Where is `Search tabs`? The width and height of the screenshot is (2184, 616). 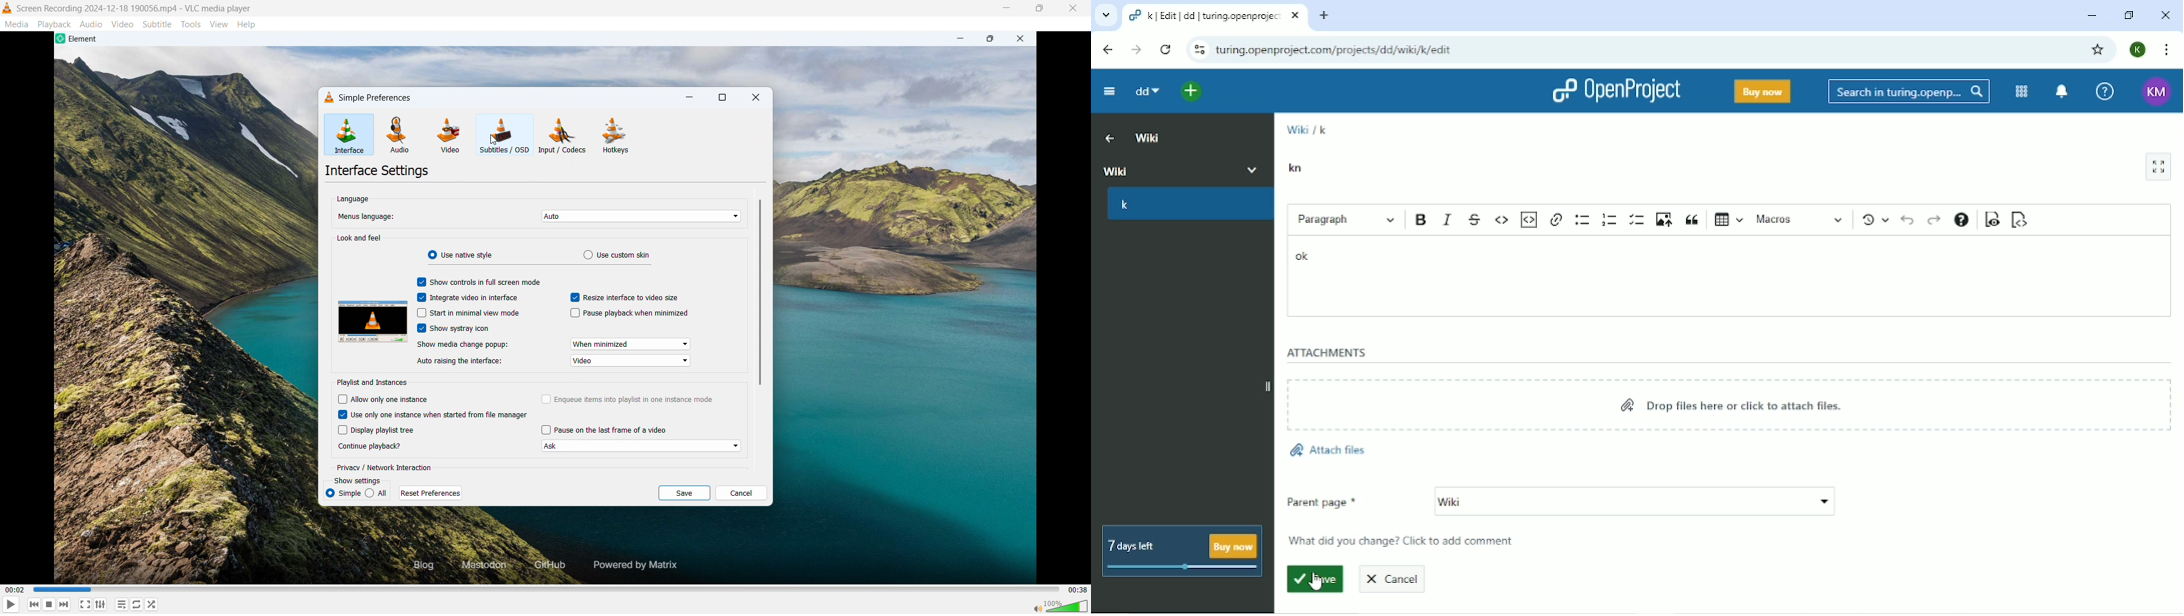
Search tabs is located at coordinates (1108, 16).